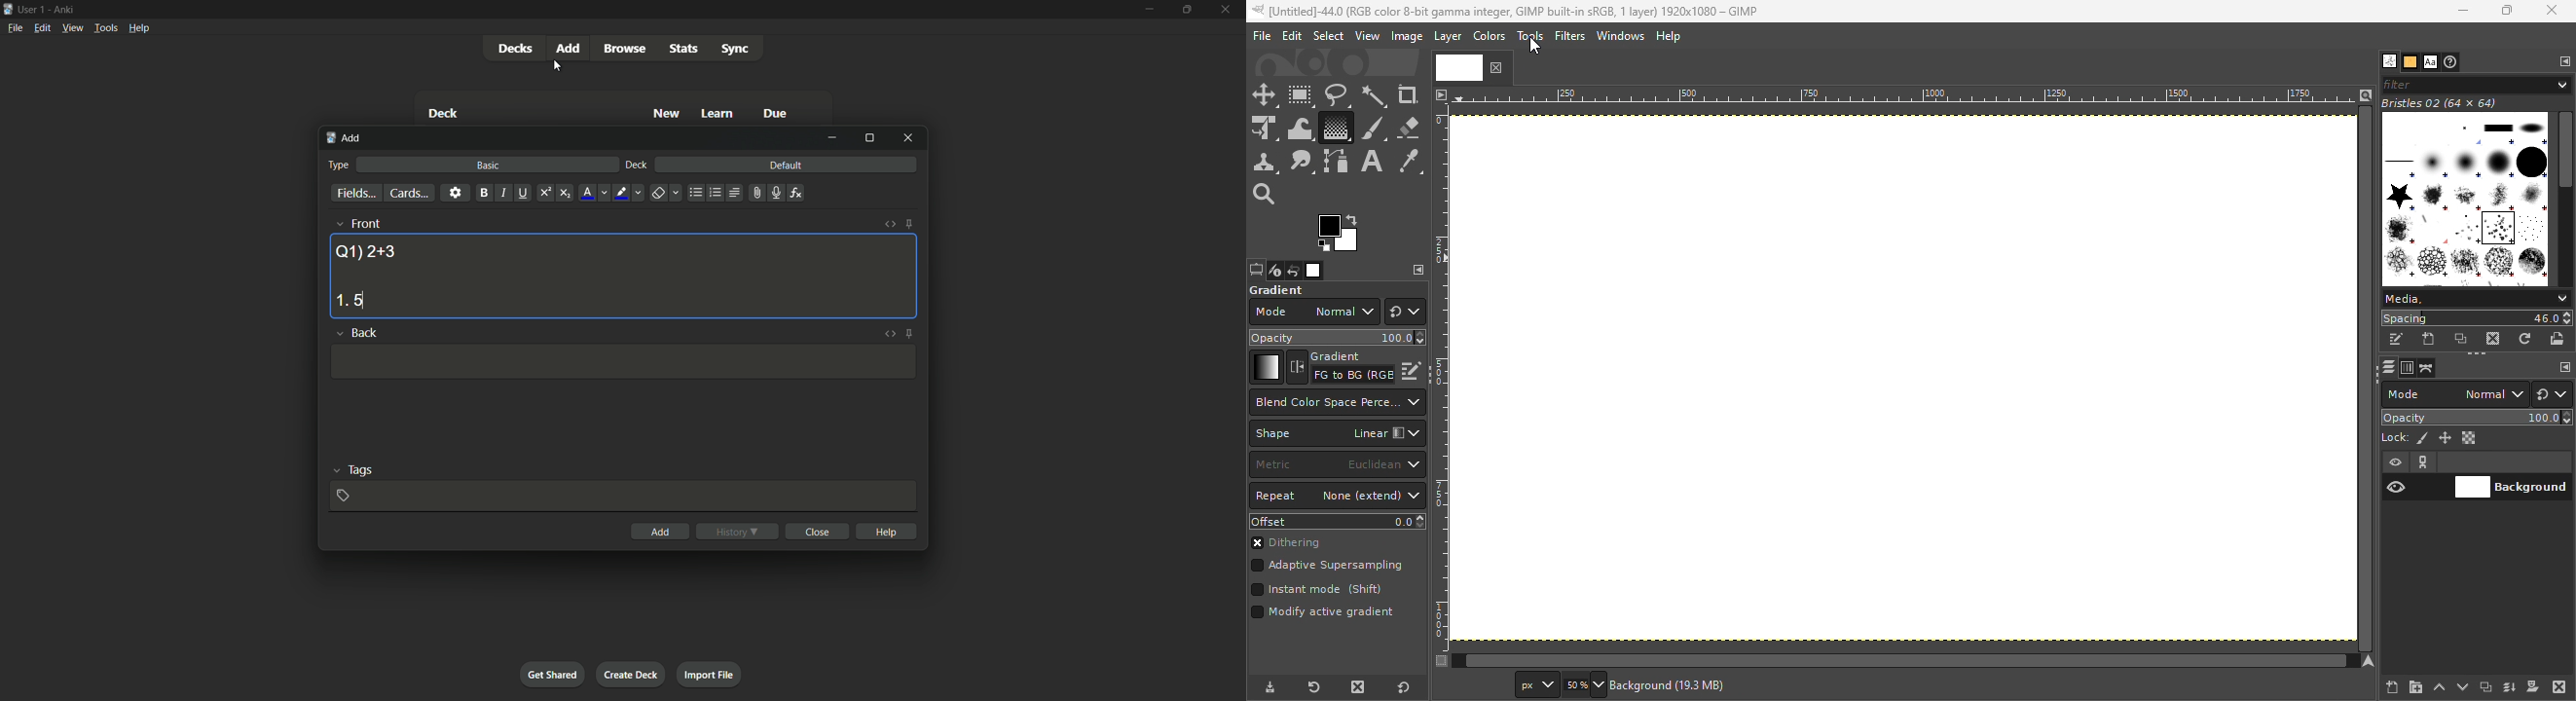 The height and width of the screenshot is (728, 2576). Describe the element at coordinates (16, 27) in the screenshot. I see `file menu` at that location.